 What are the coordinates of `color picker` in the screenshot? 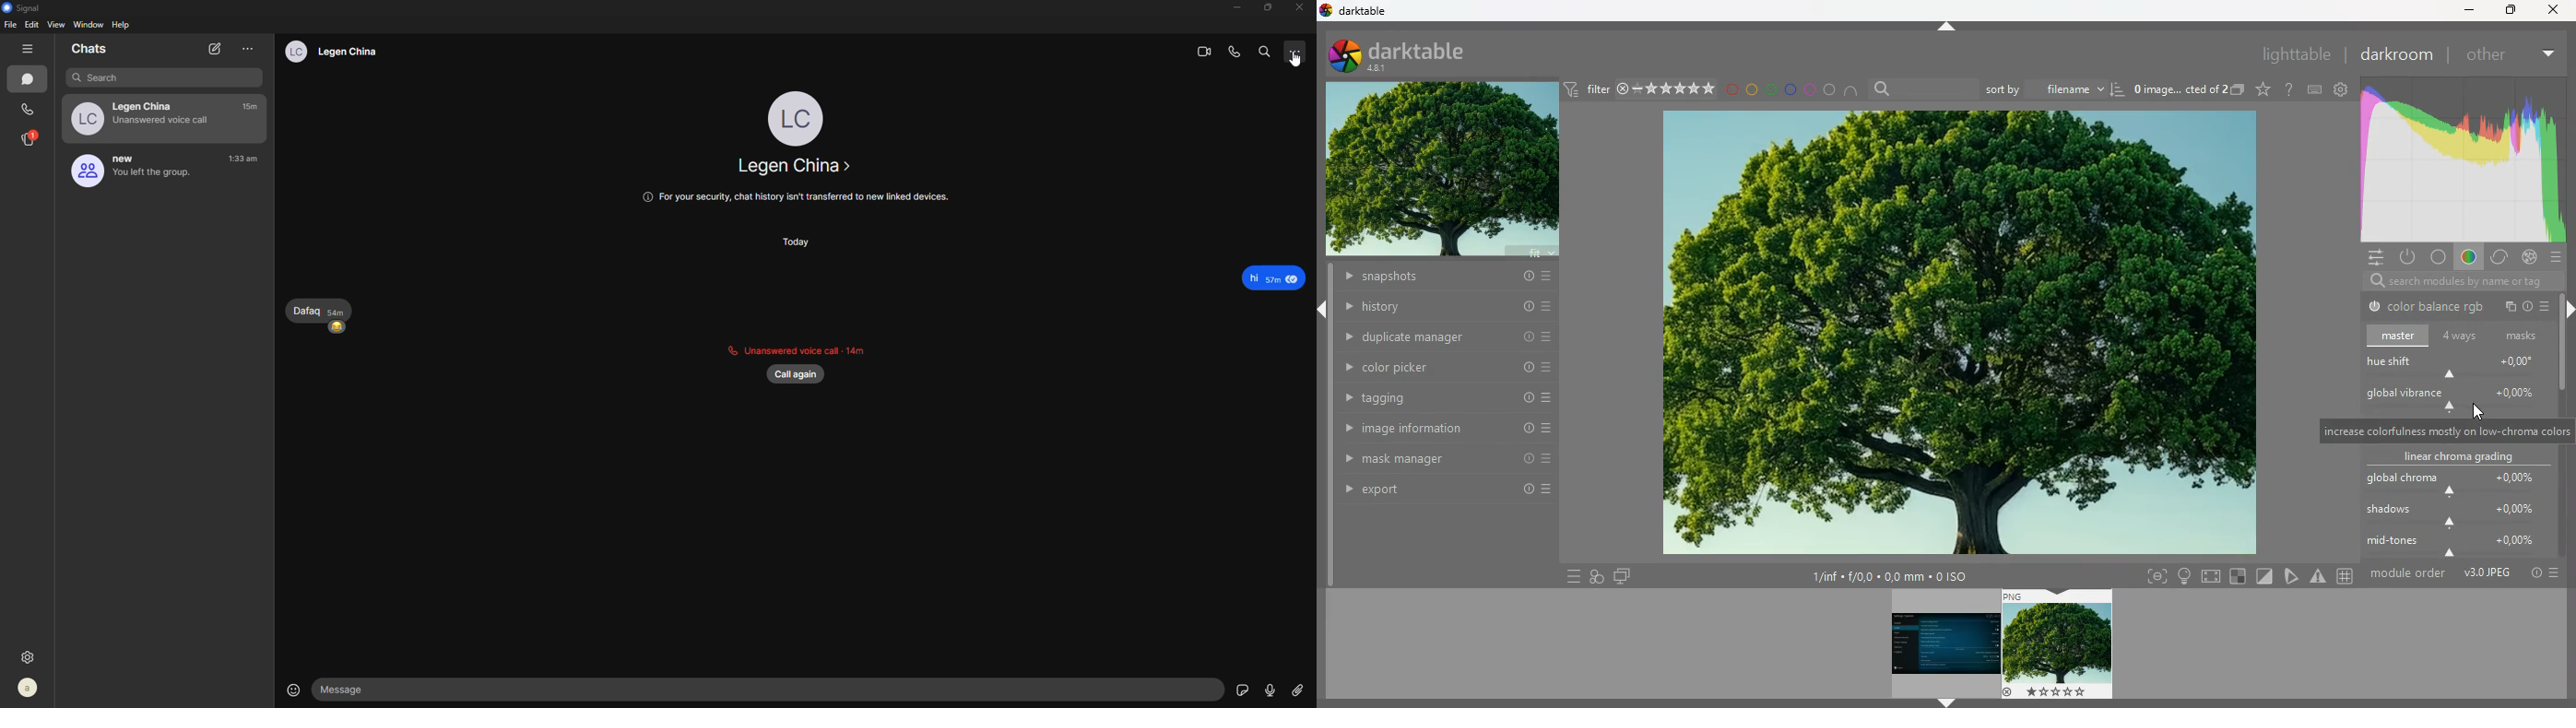 It's located at (1448, 367).